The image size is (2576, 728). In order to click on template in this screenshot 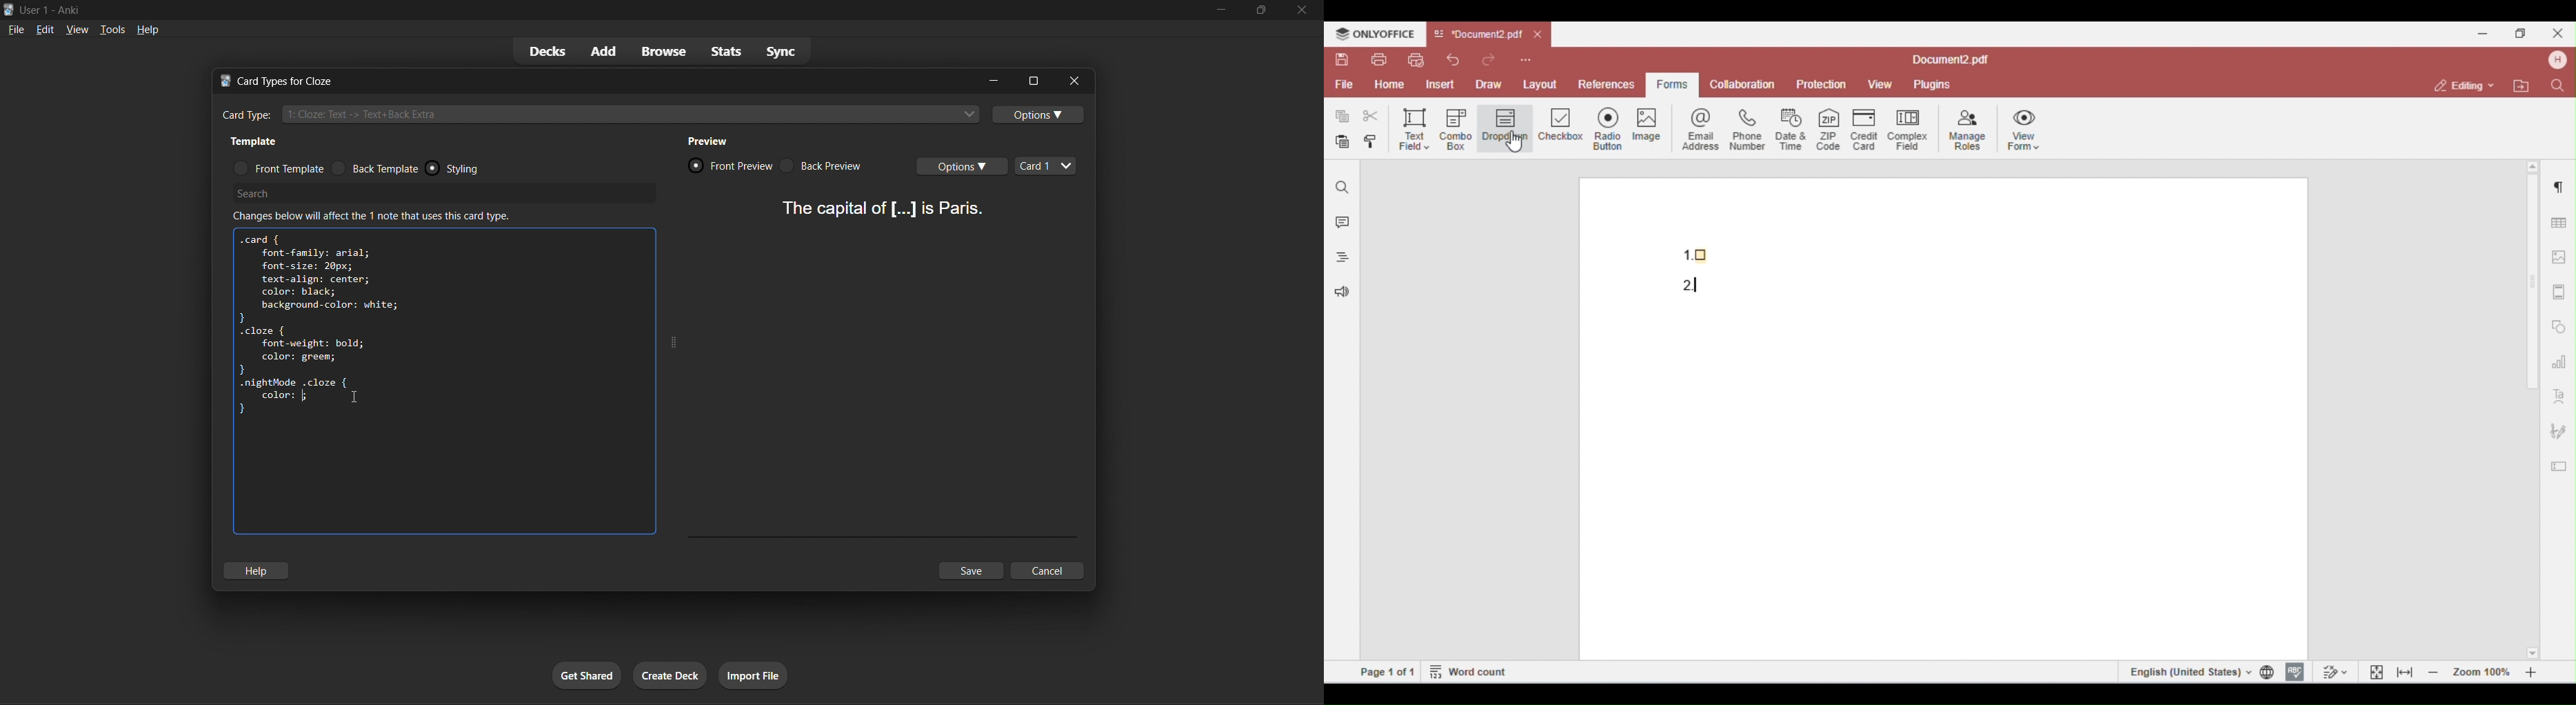, I will do `click(260, 142)`.